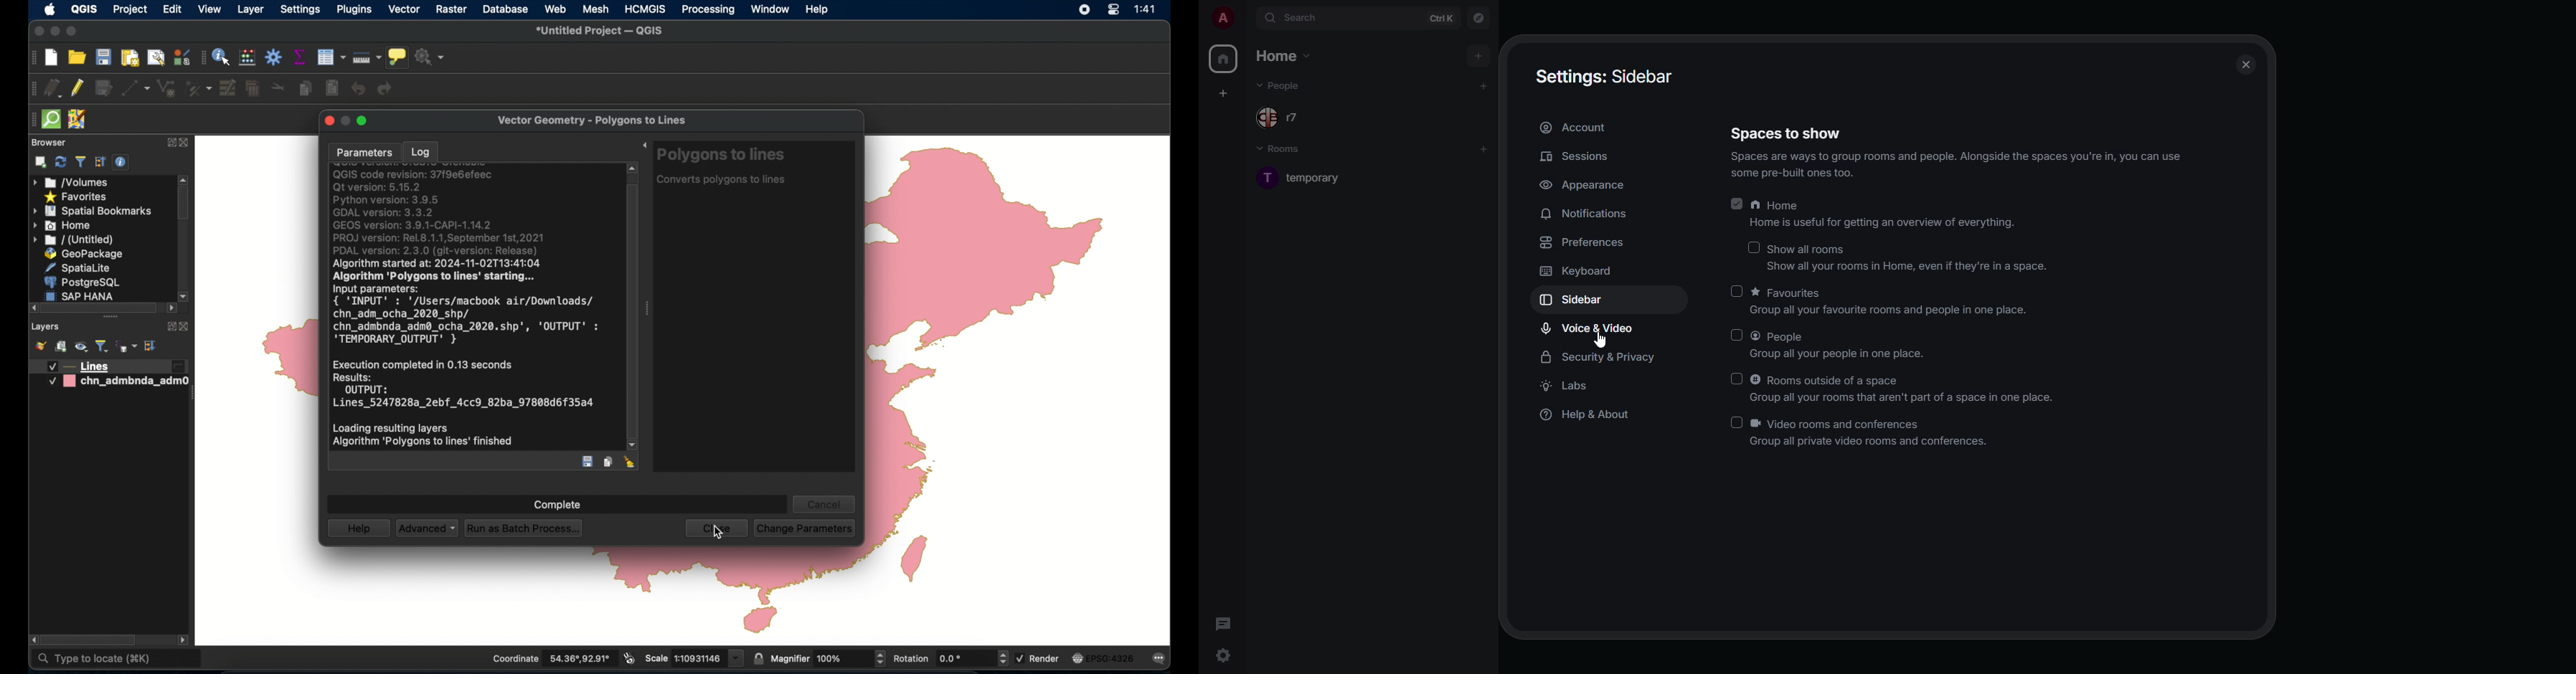 The image size is (2576, 700). I want to click on add, so click(1484, 85).